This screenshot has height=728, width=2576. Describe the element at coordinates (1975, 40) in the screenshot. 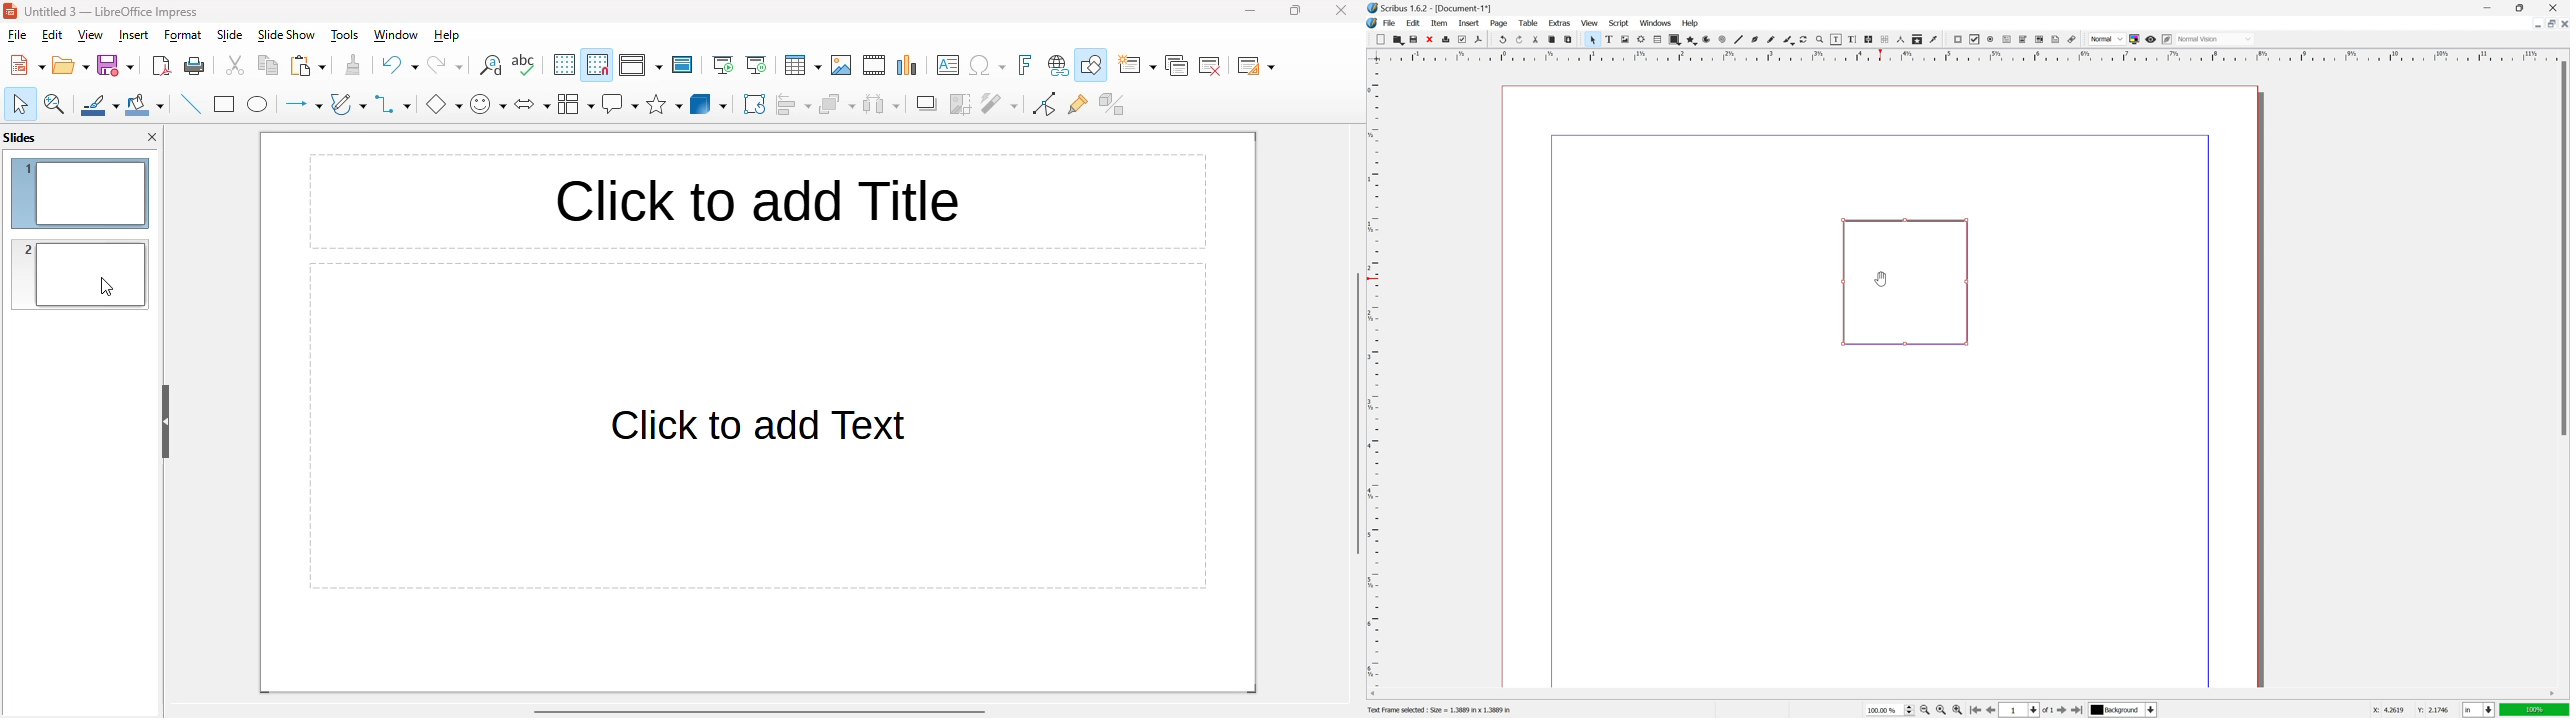

I see `pdf checkbox` at that location.